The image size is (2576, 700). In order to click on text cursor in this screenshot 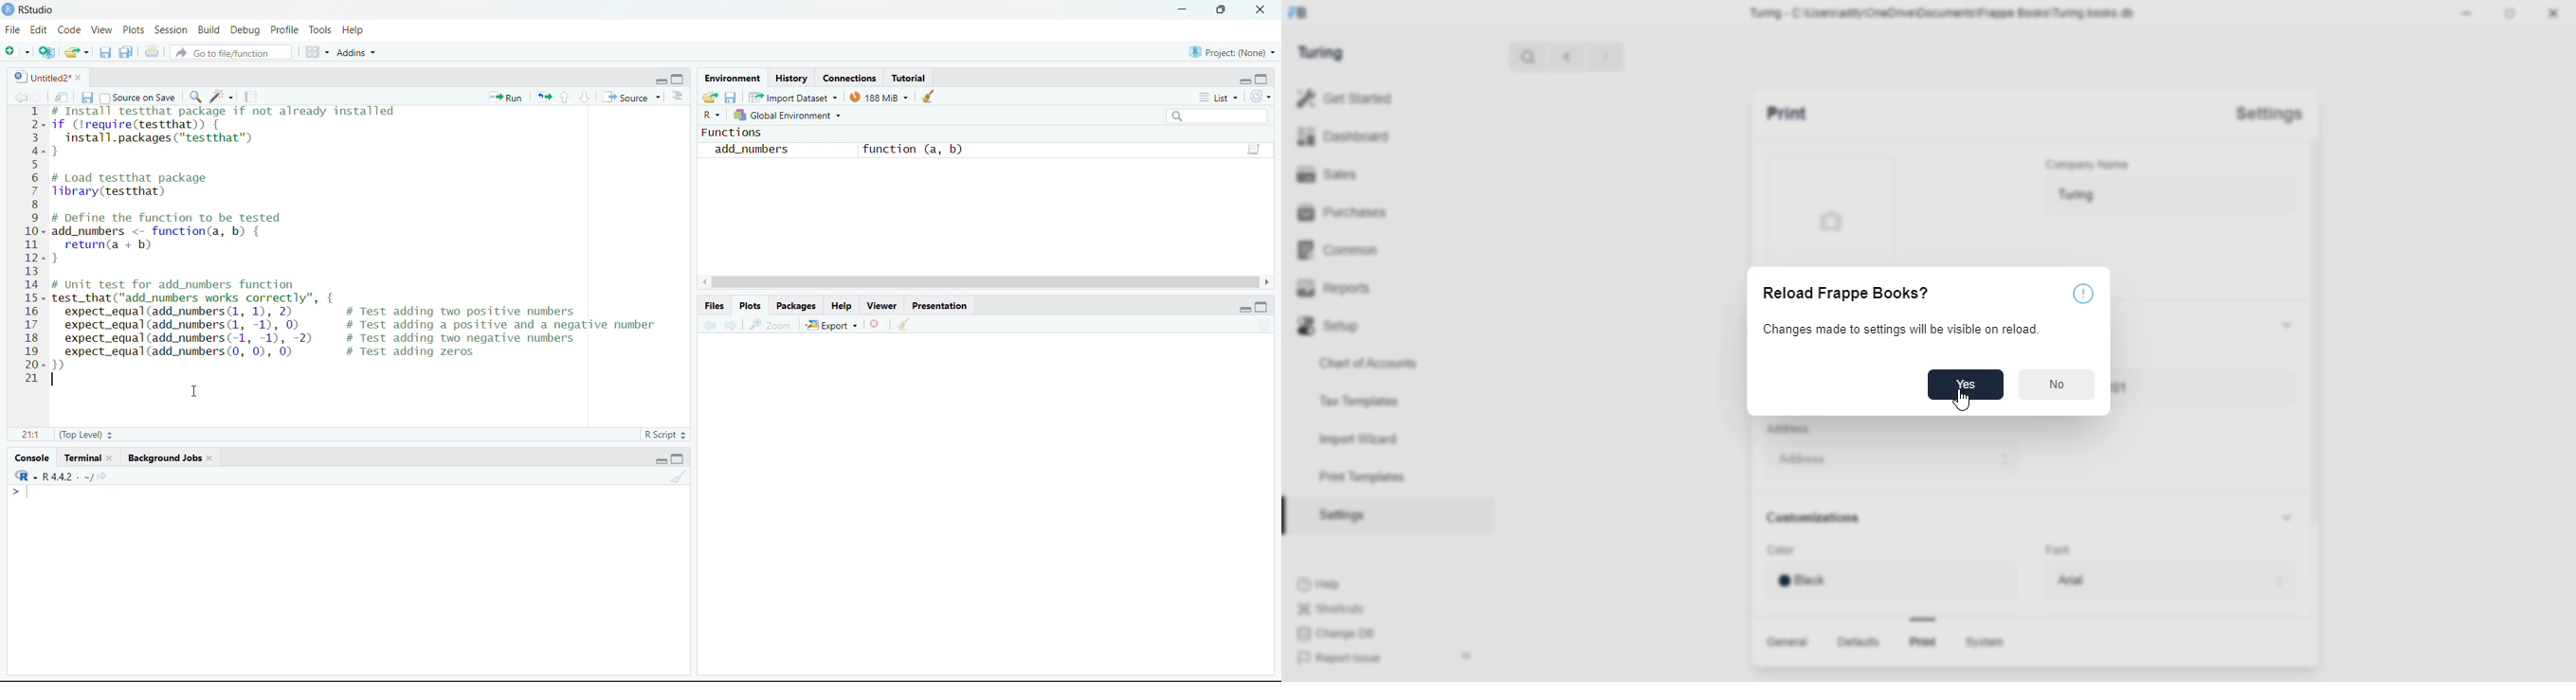, I will do `click(57, 380)`.